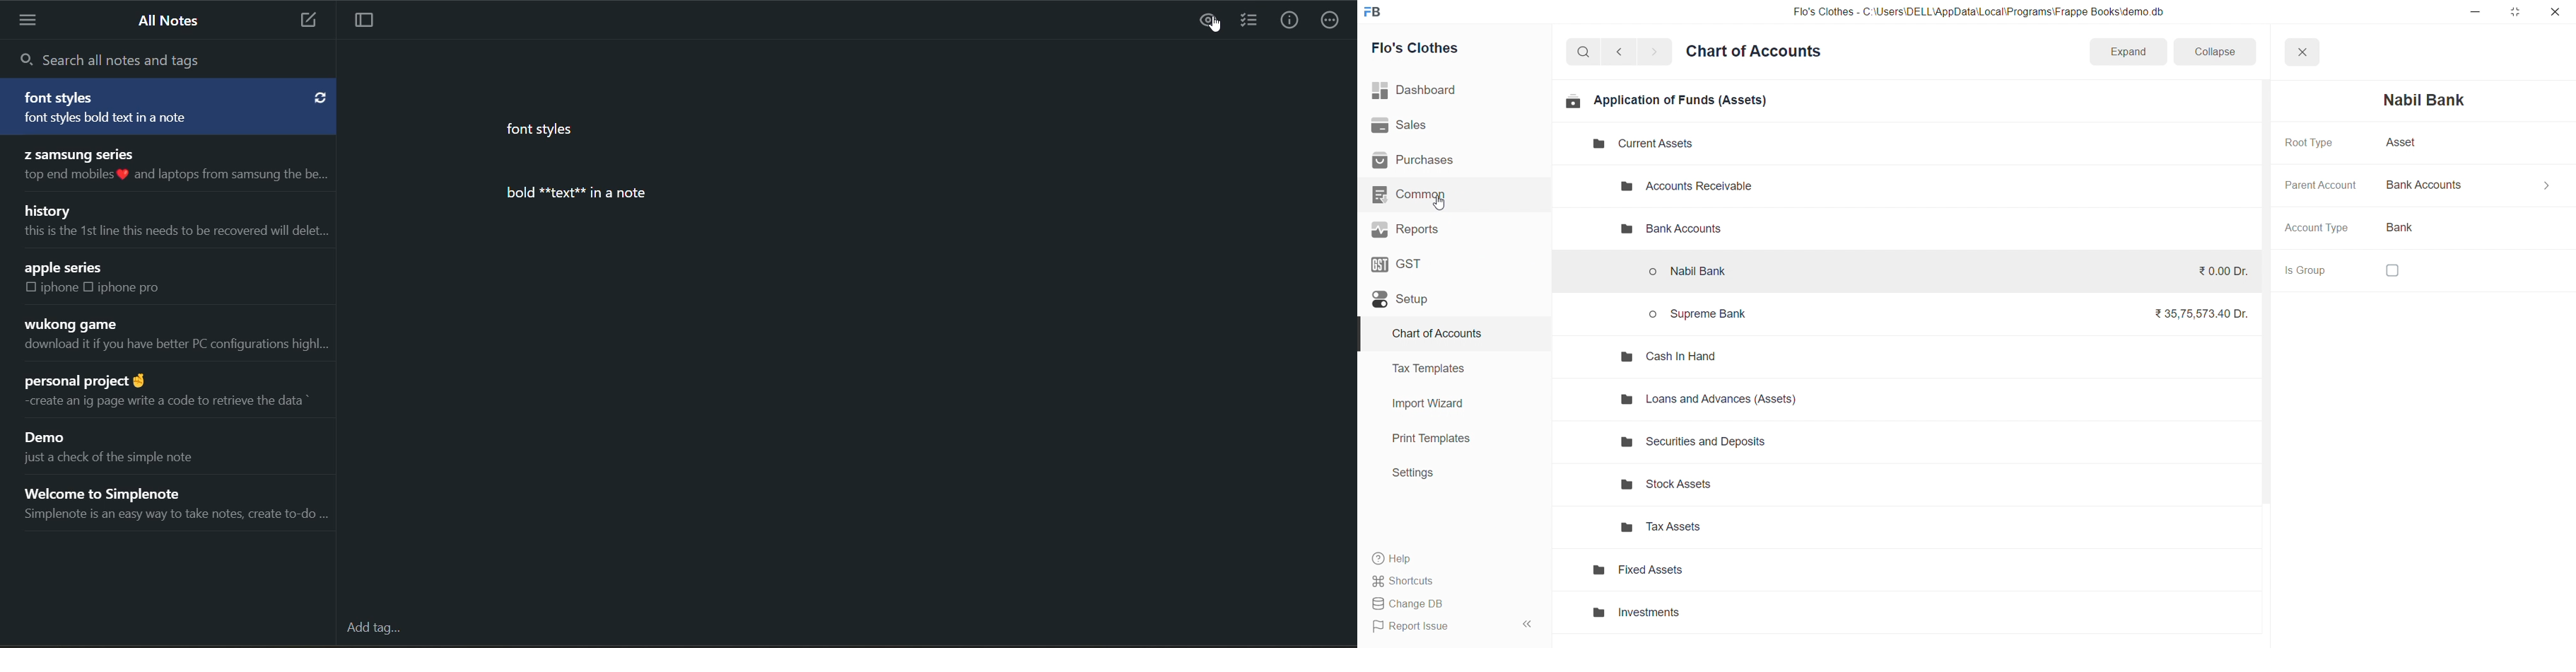  Describe the element at coordinates (1625, 50) in the screenshot. I see `navigate backward` at that location.